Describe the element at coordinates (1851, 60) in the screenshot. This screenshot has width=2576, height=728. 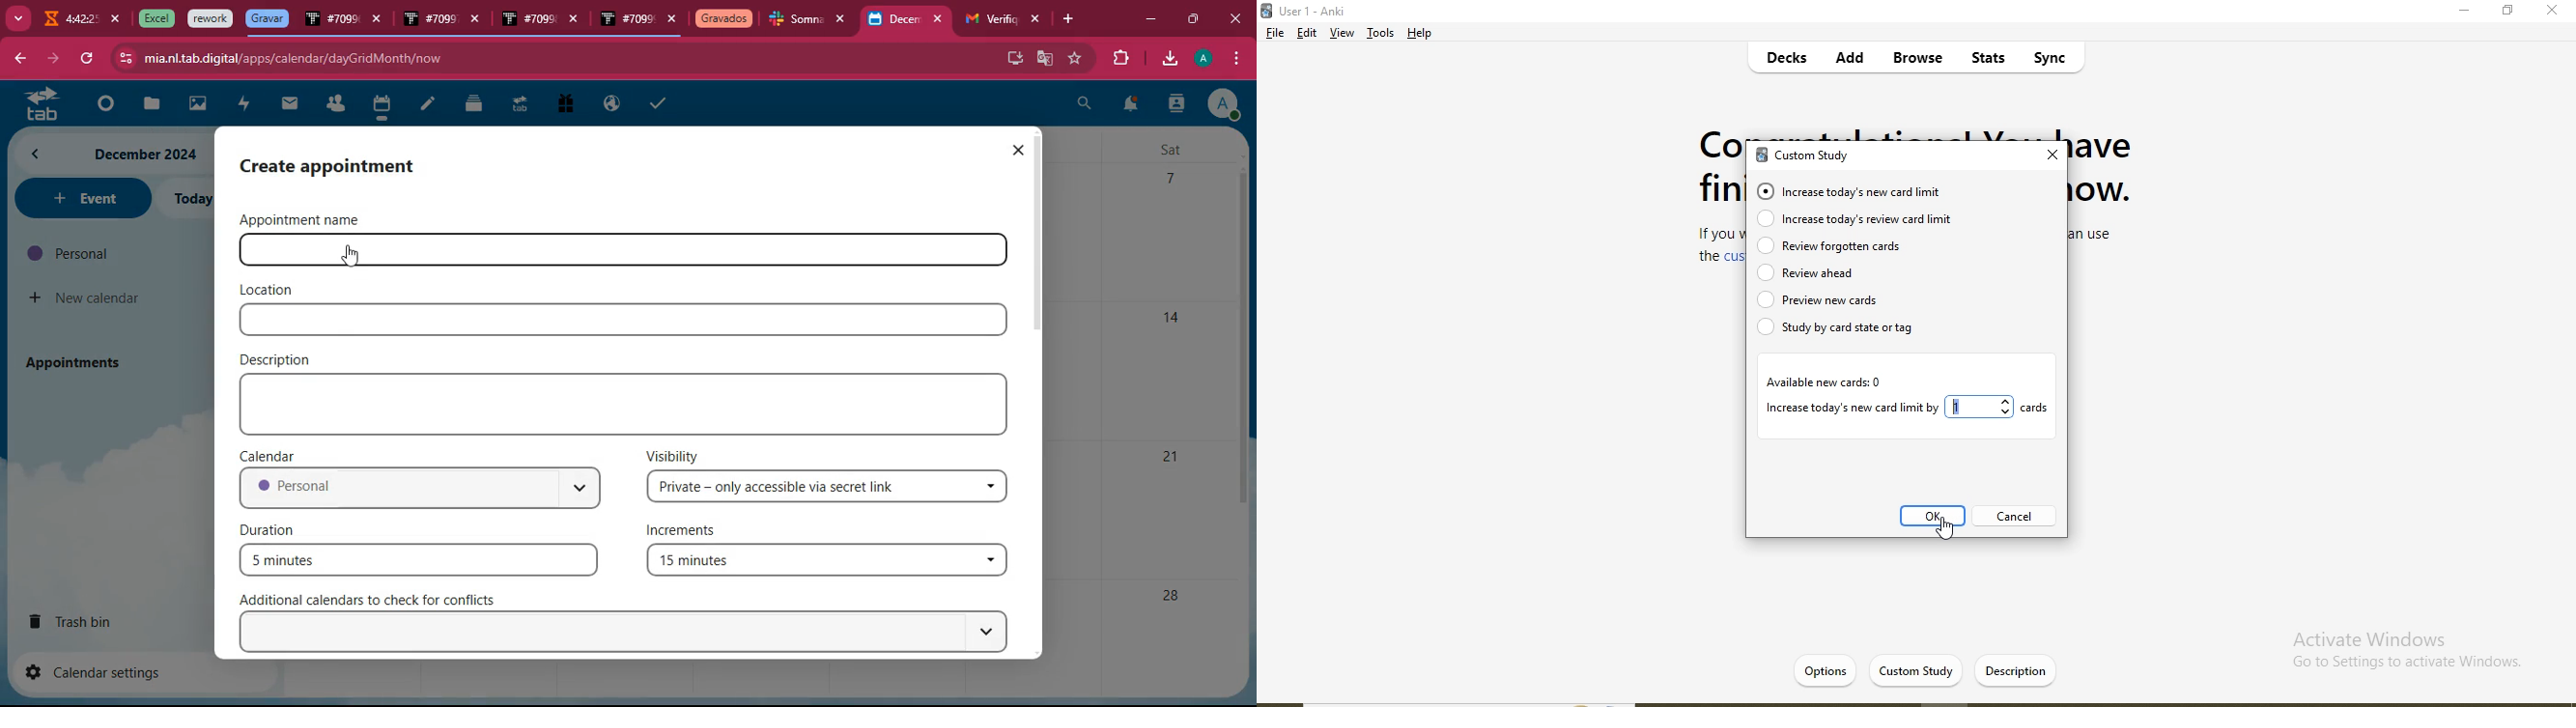
I see `add` at that location.